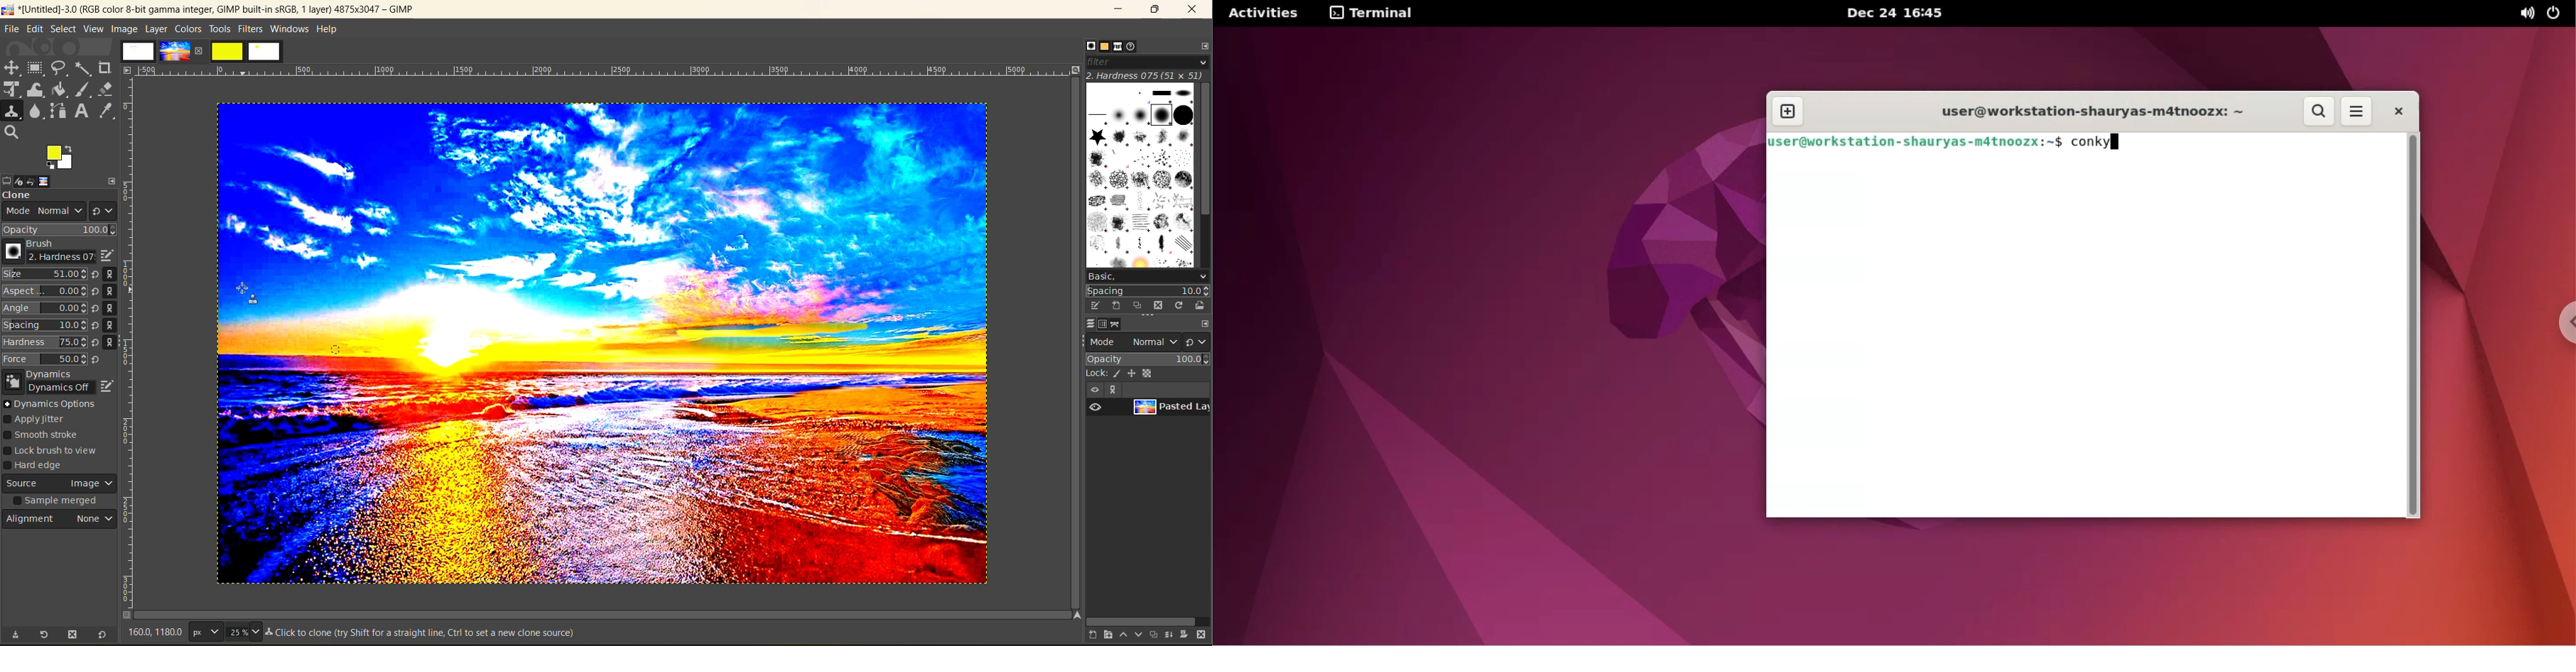 This screenshot has width=2576, height=672. Describe the element at coordinates (1202, 45) in the screenshot. I see `configure` at that location.